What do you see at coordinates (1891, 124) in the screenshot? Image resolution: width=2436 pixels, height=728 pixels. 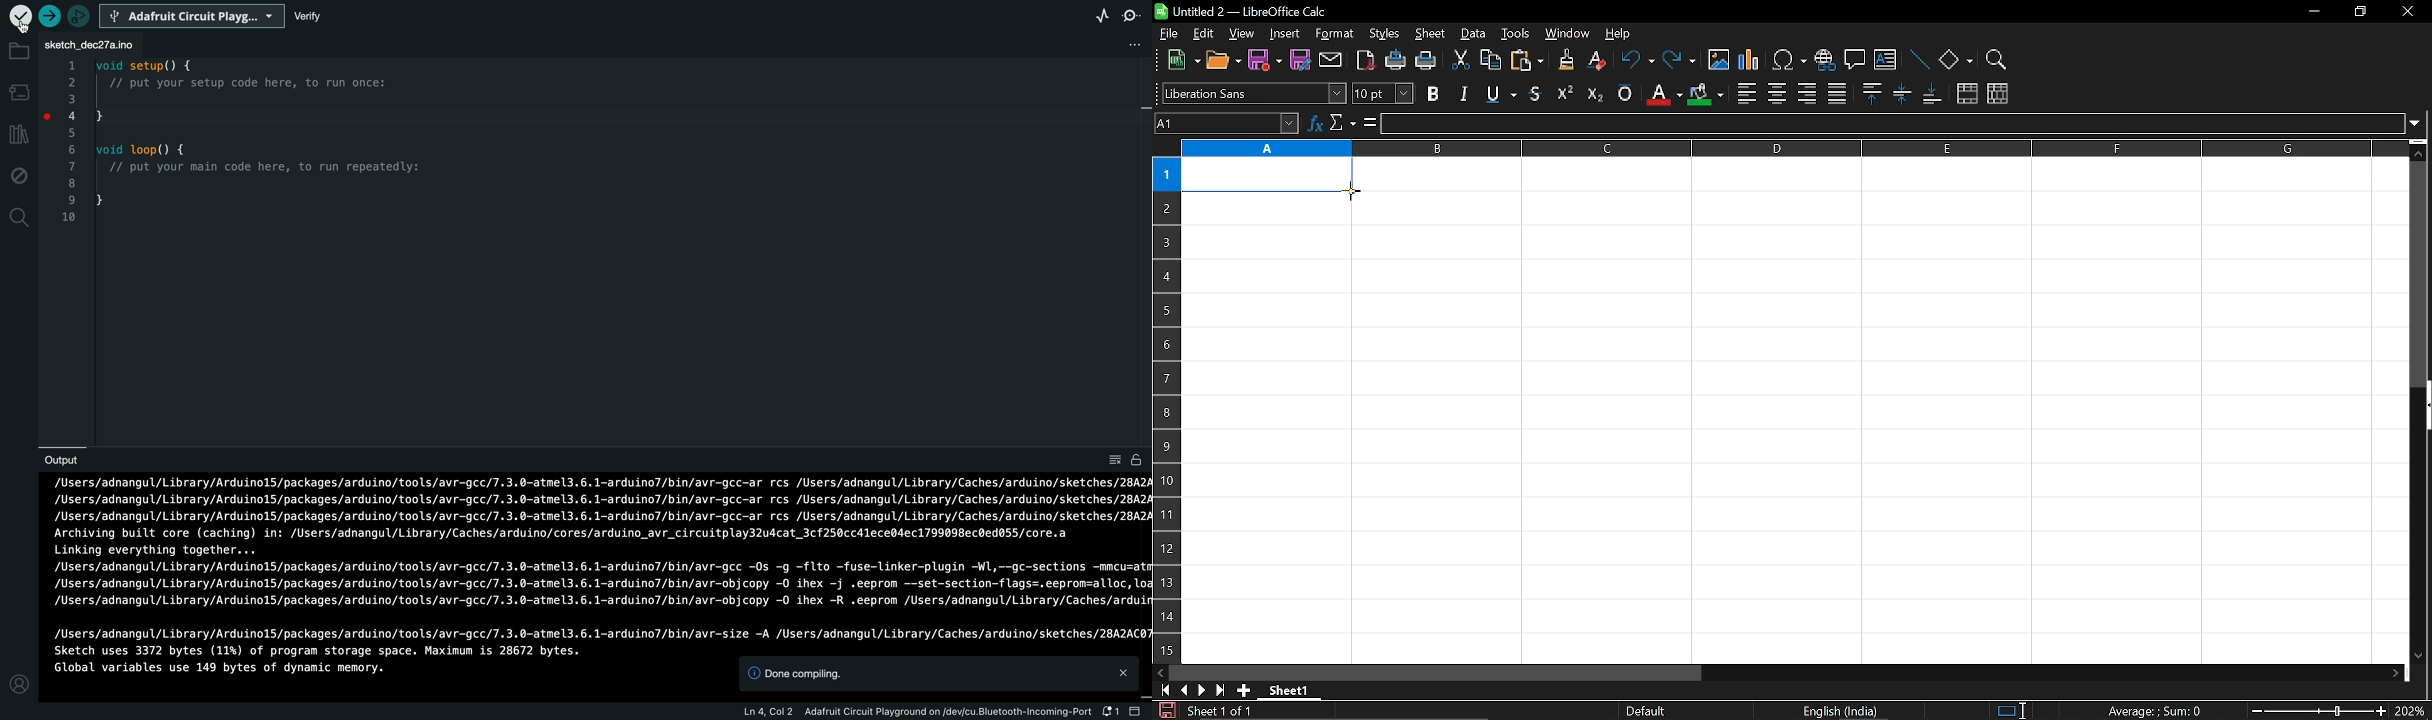 I see `input line` at bounding box center [1891, 124].